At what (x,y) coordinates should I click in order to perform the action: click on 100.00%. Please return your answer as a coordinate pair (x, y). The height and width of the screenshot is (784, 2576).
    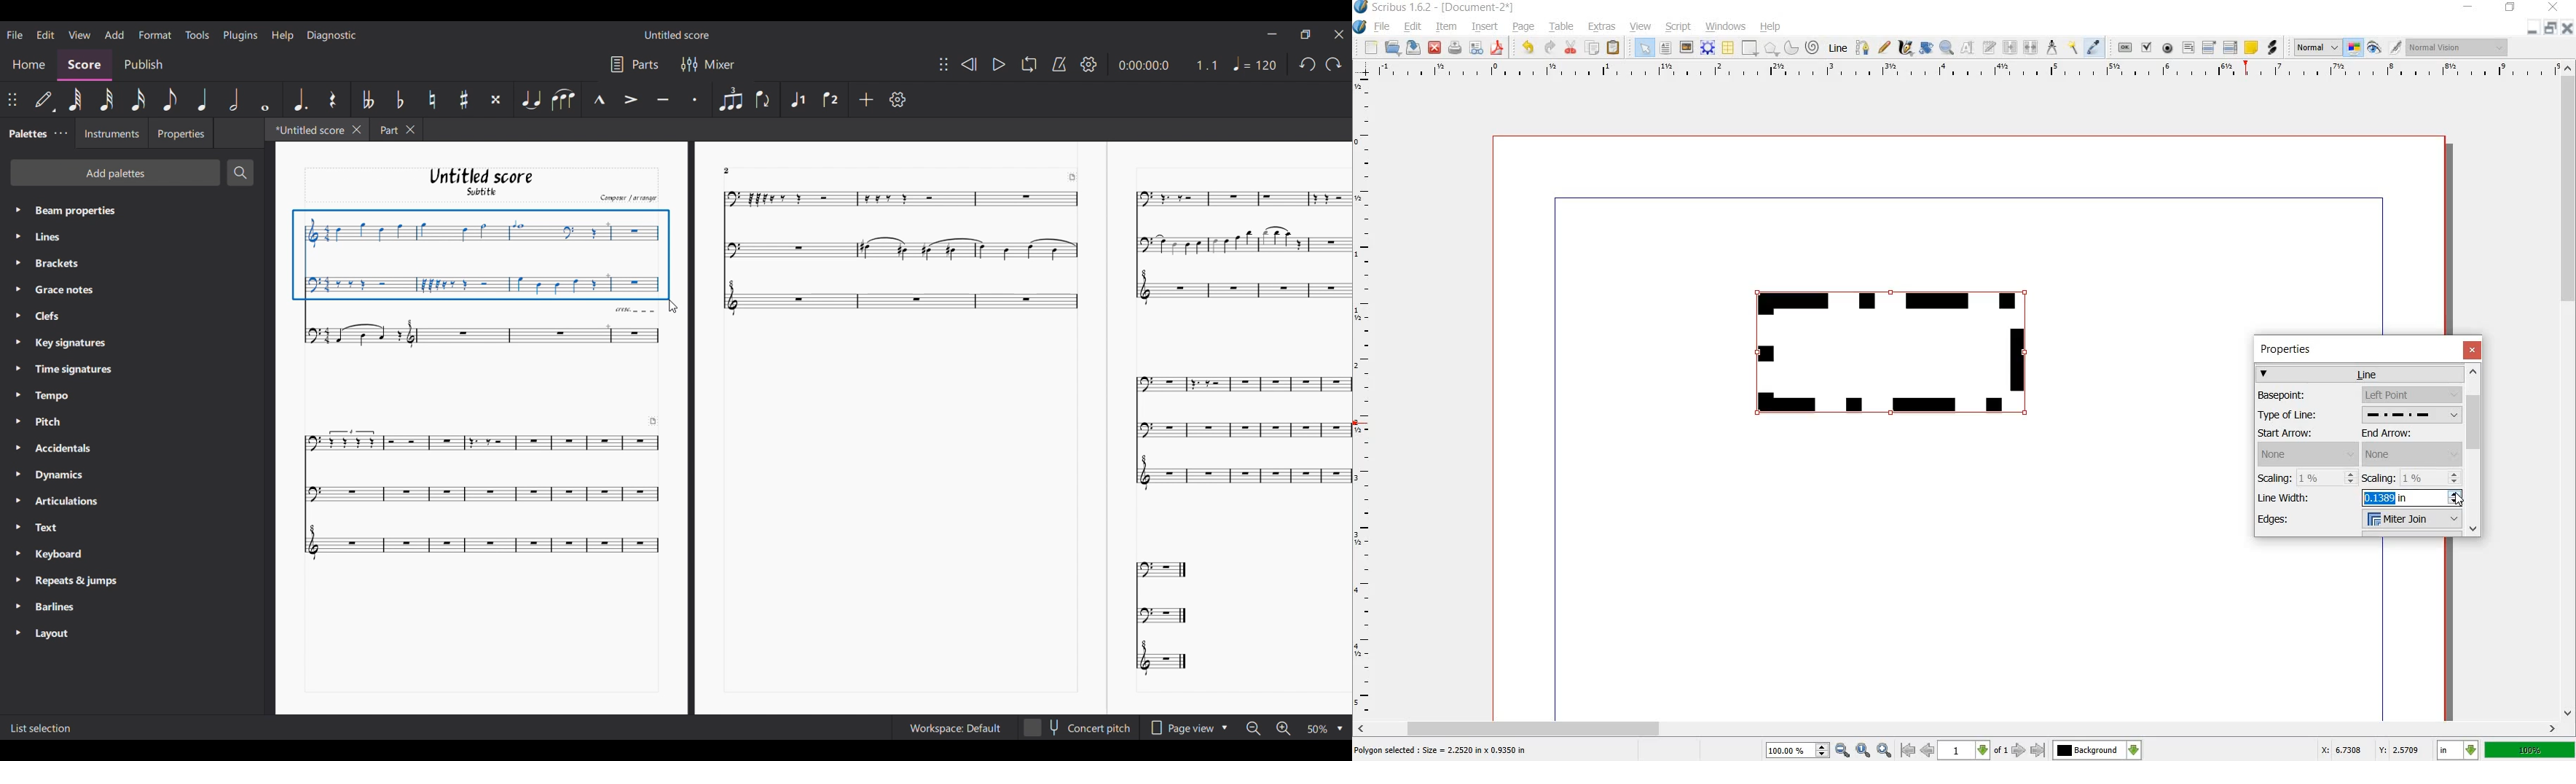
    Looking at the image, I should click on (1798, 751).